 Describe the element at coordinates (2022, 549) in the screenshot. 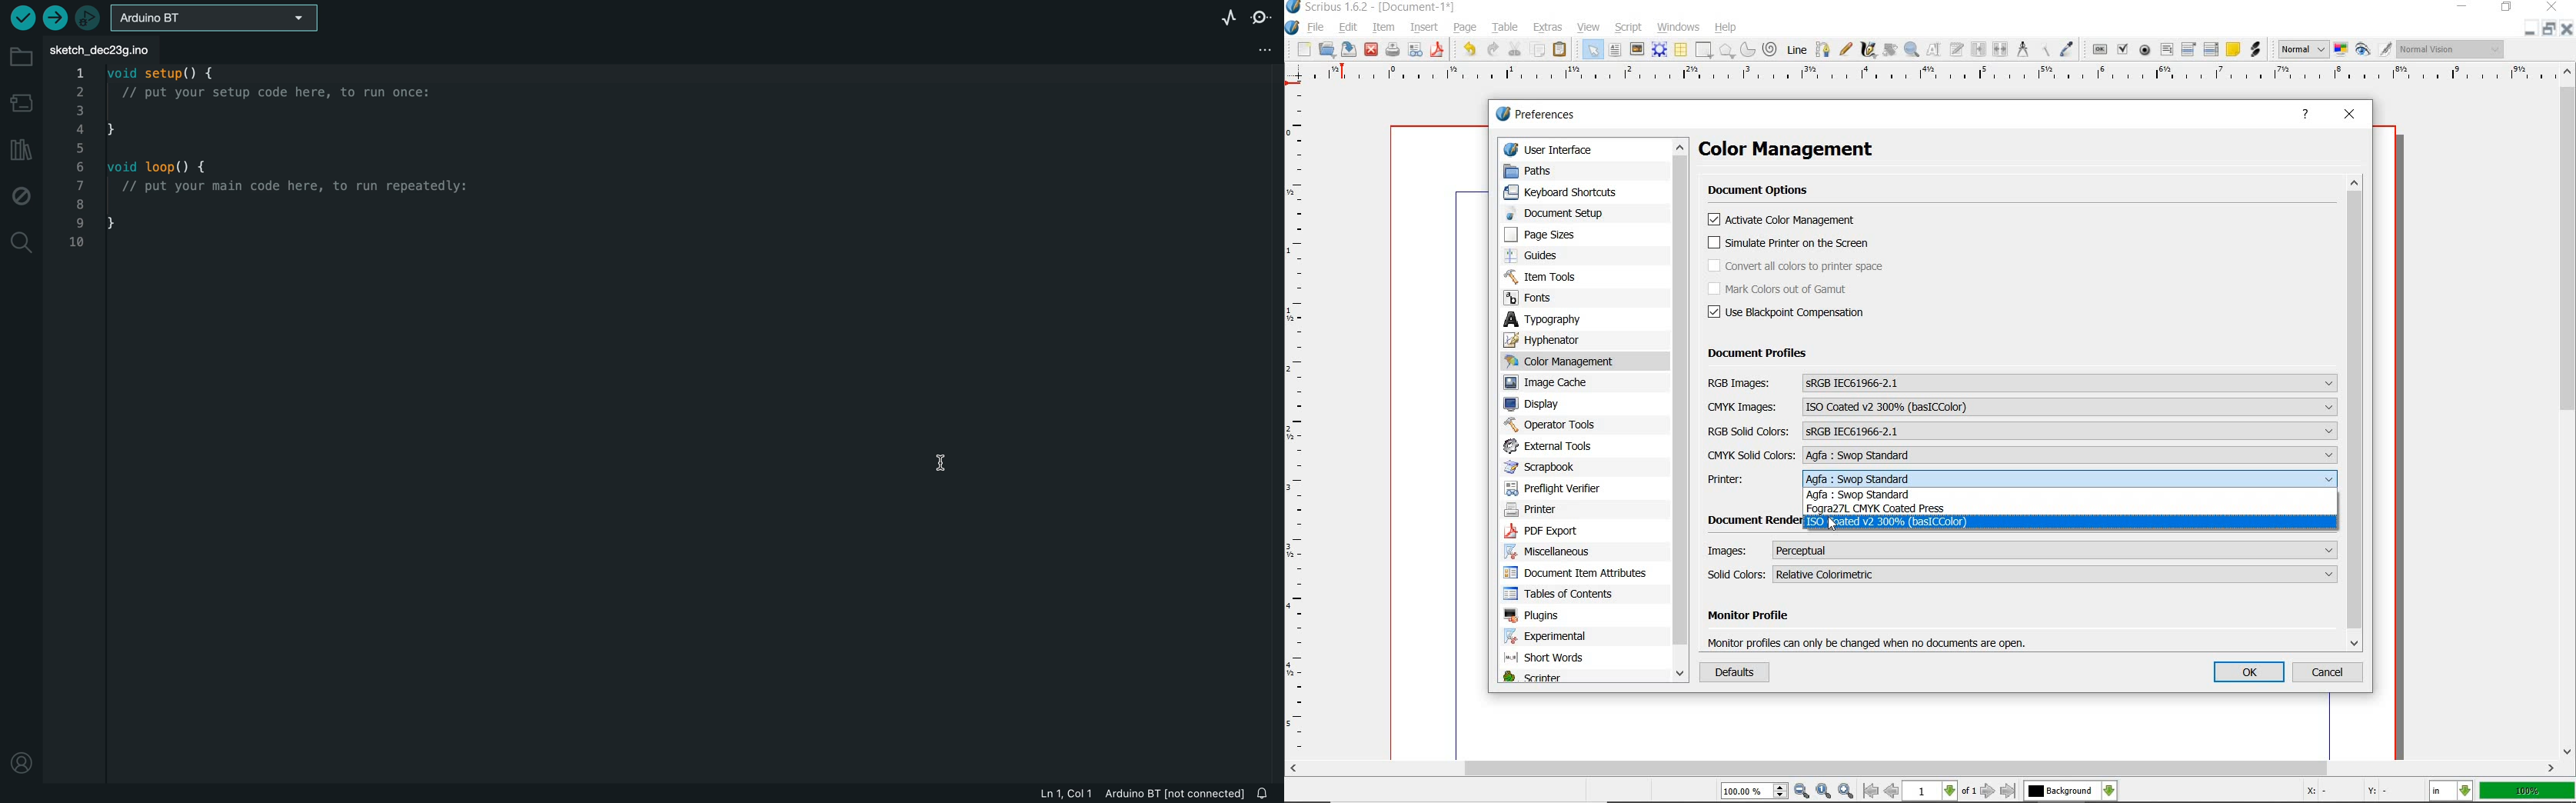

I see `Images` at that location.